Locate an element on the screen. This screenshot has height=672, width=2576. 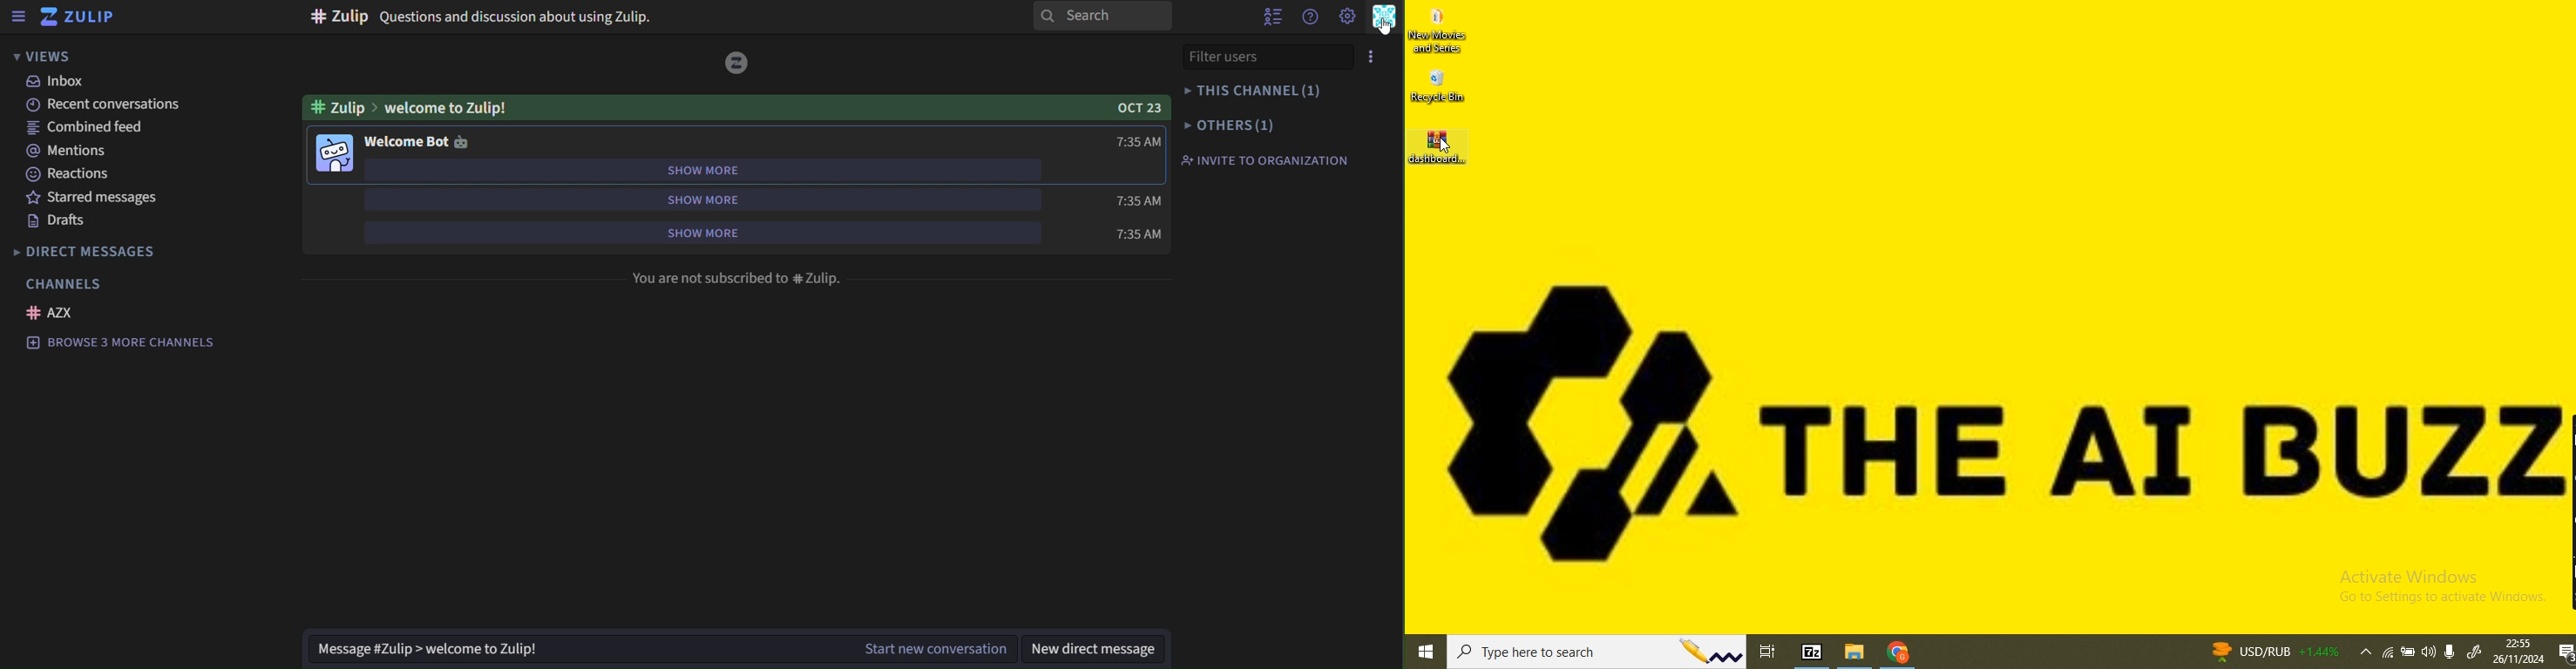
combined feed is located at coordinates (99, 127).